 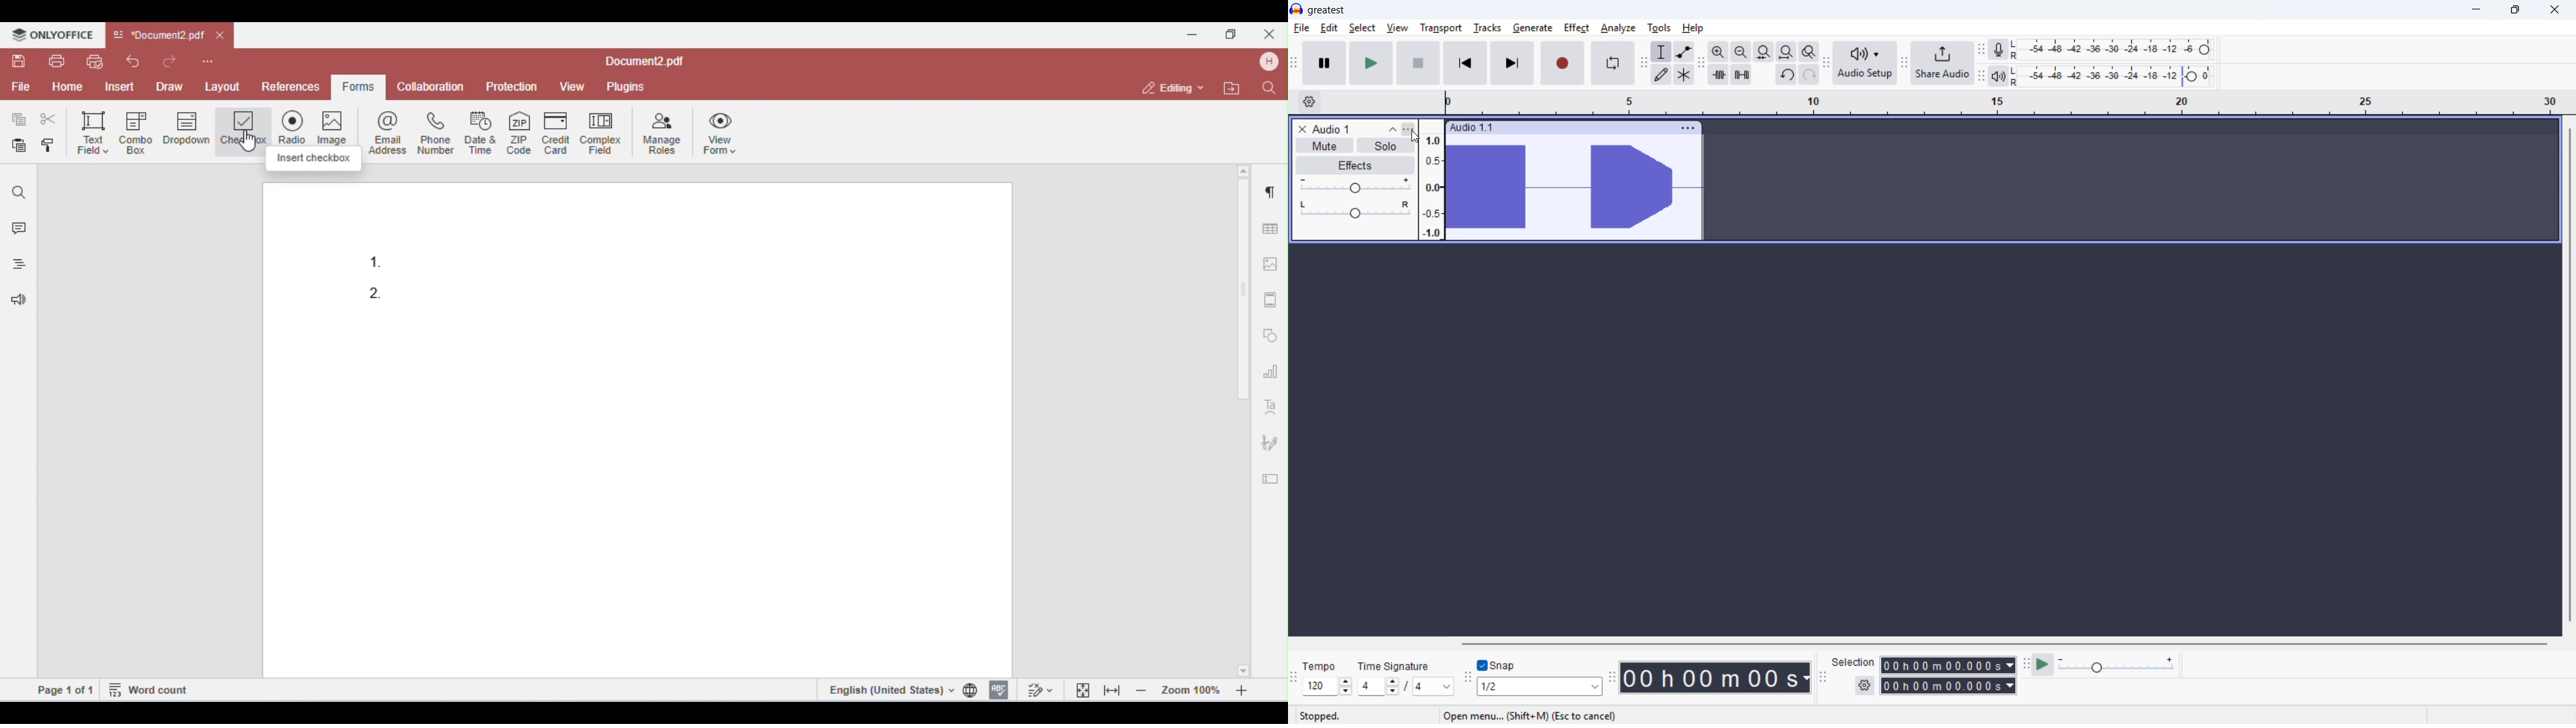 What do you see at coordinates (1949, 666) in the screenshot?
I see `selection start time` at bounding box center [1949, 666].